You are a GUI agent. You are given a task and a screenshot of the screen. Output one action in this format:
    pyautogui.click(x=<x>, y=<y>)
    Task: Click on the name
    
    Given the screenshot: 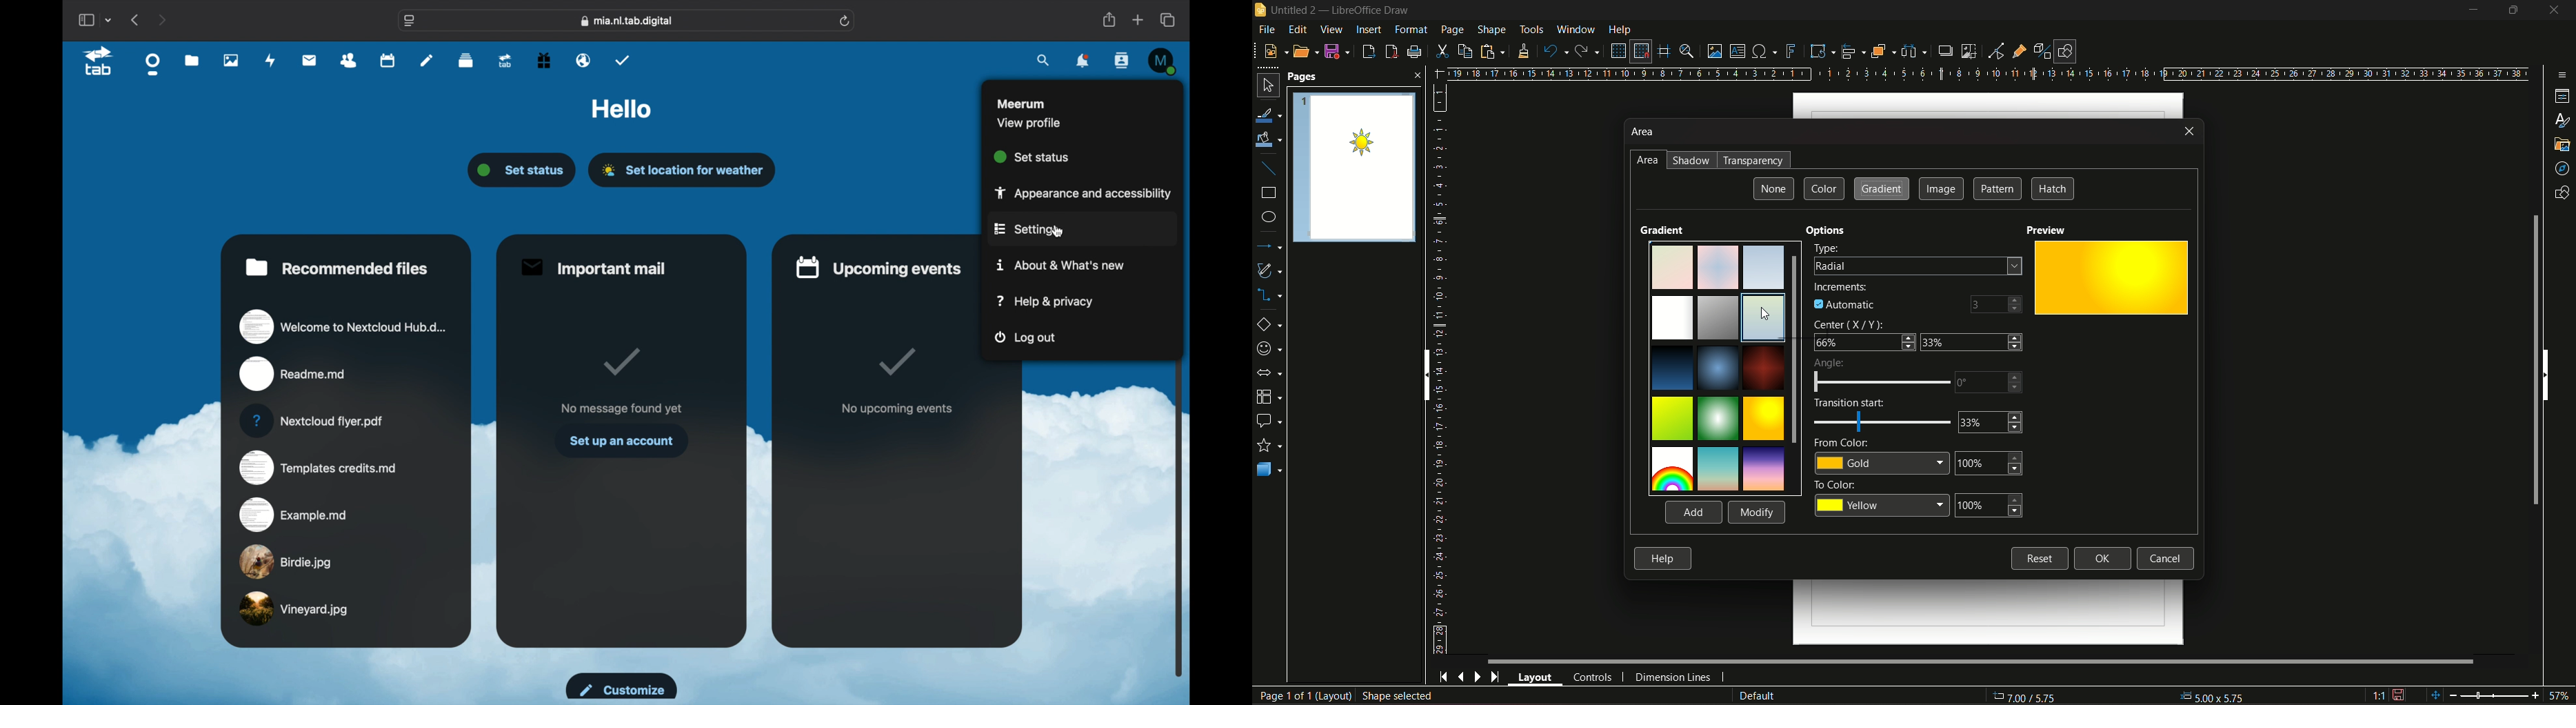 What is the action you would take?
    pyautogui.click(x=1021, y=102)
    